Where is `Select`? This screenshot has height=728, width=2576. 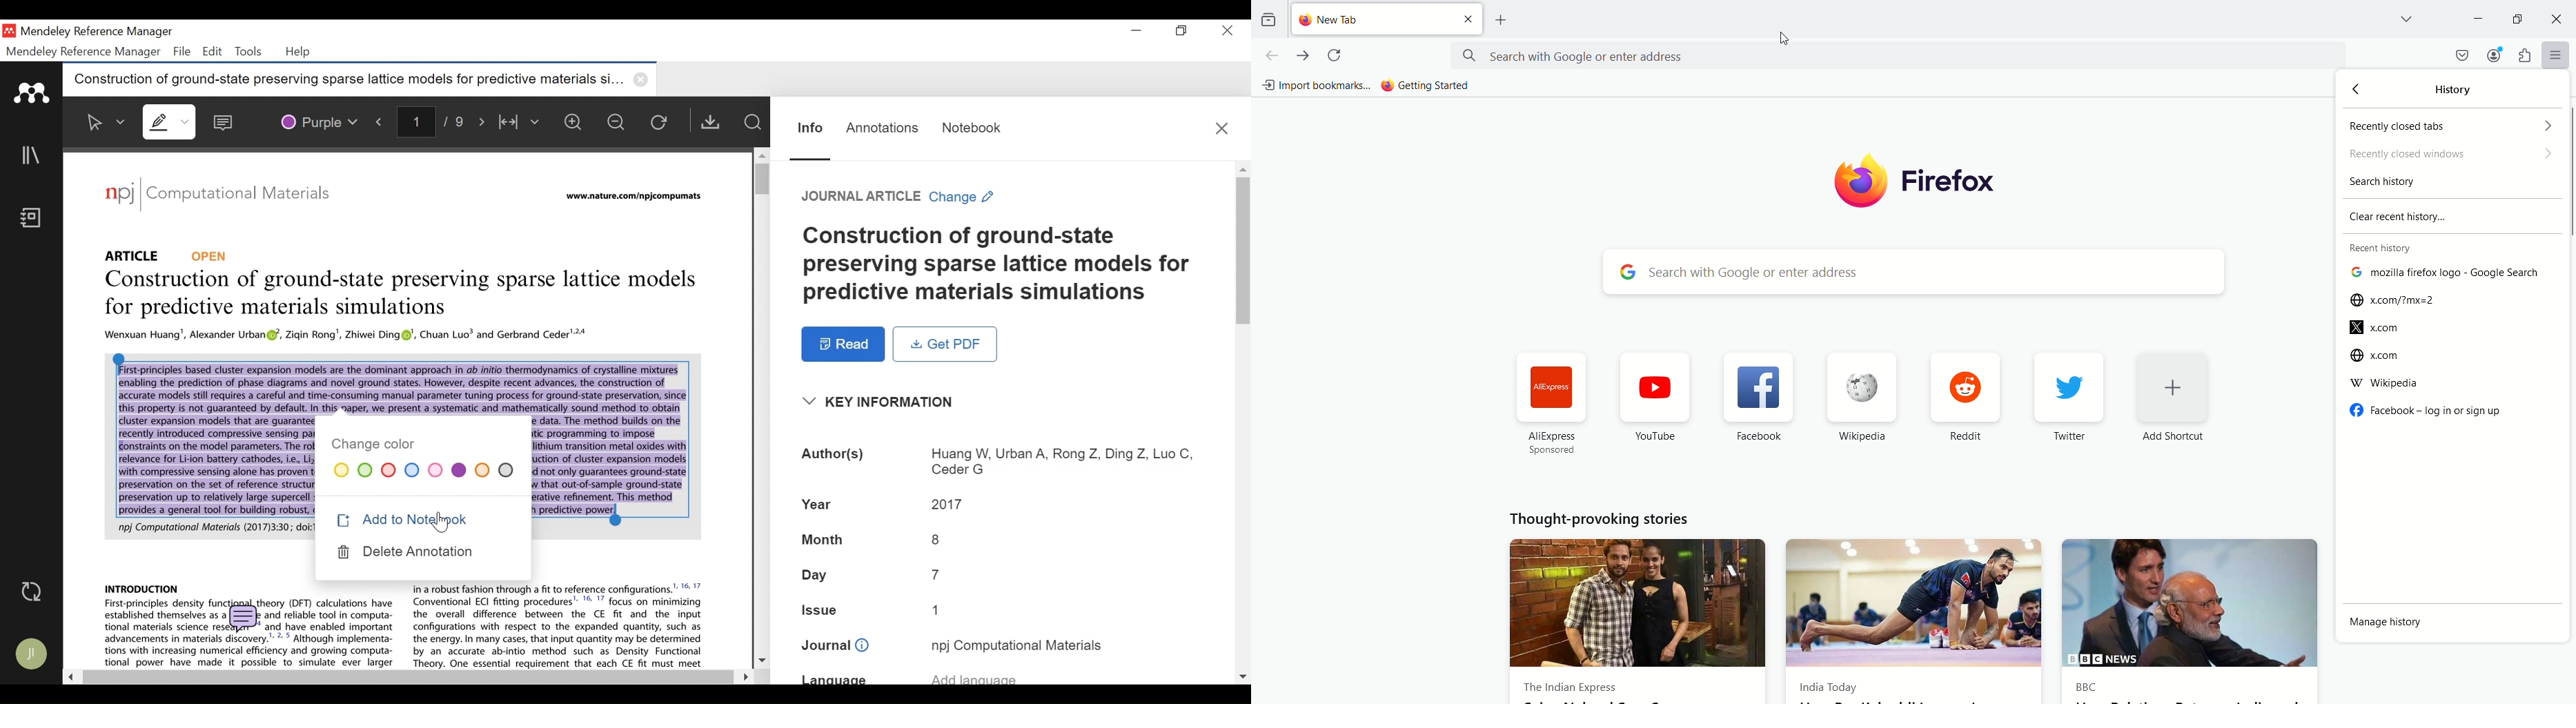 Select is located at coordinates (106, 122).